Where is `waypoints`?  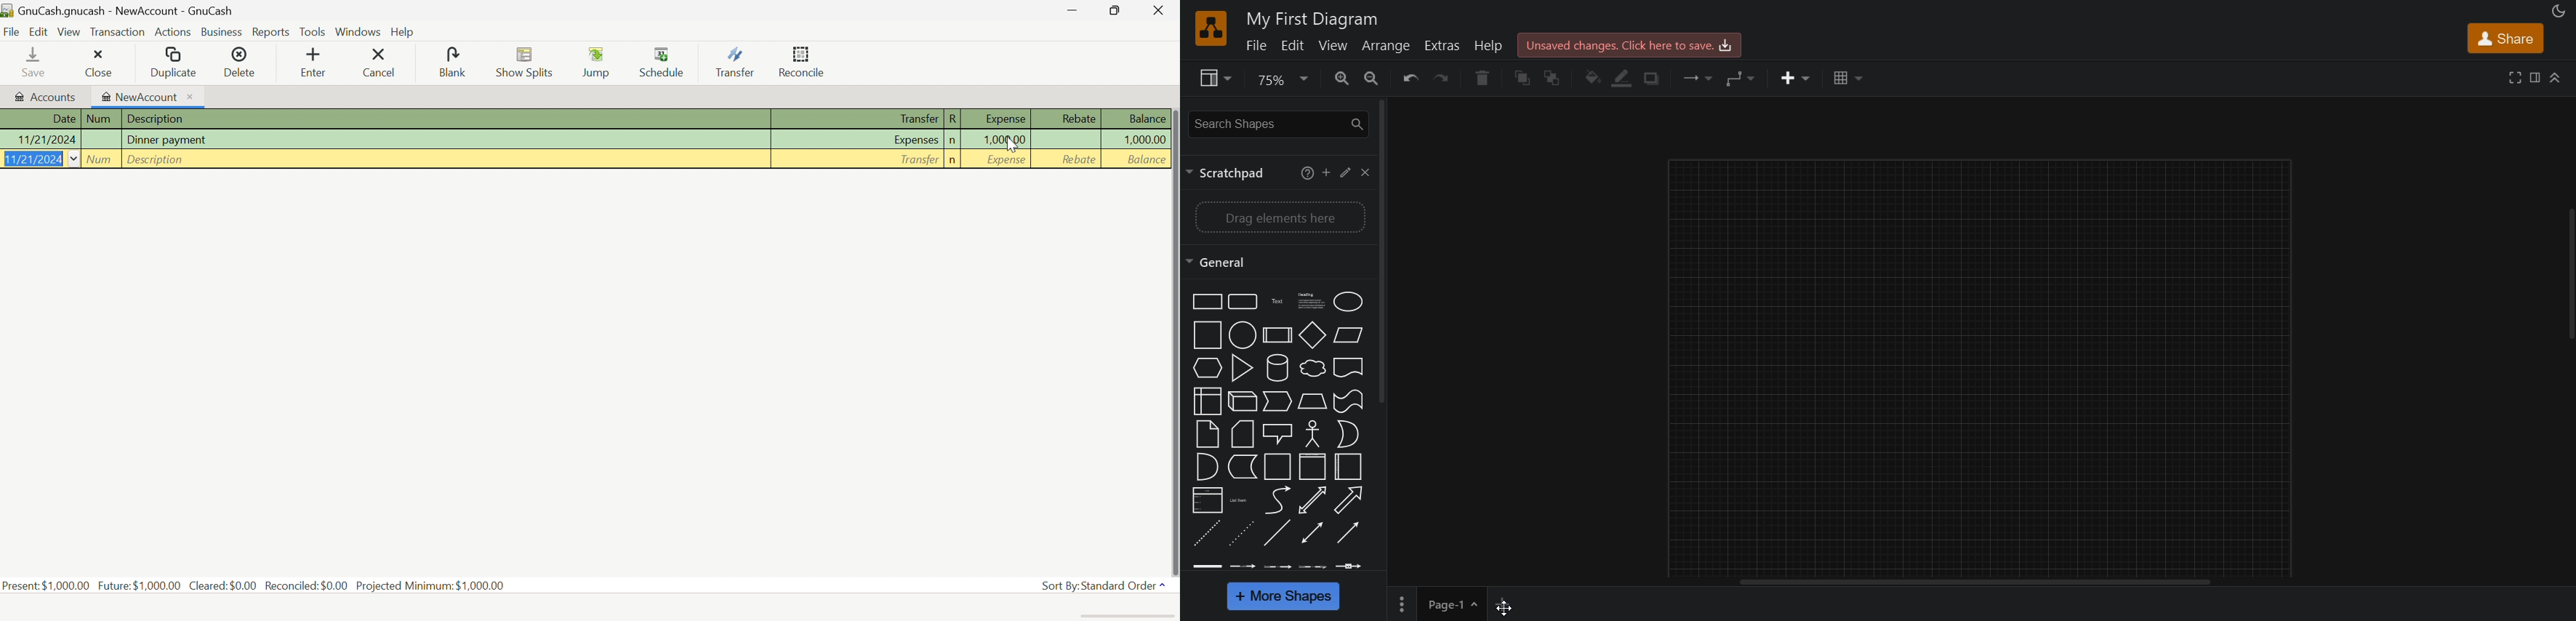
waypoints is located at coordinates (1743, 79).